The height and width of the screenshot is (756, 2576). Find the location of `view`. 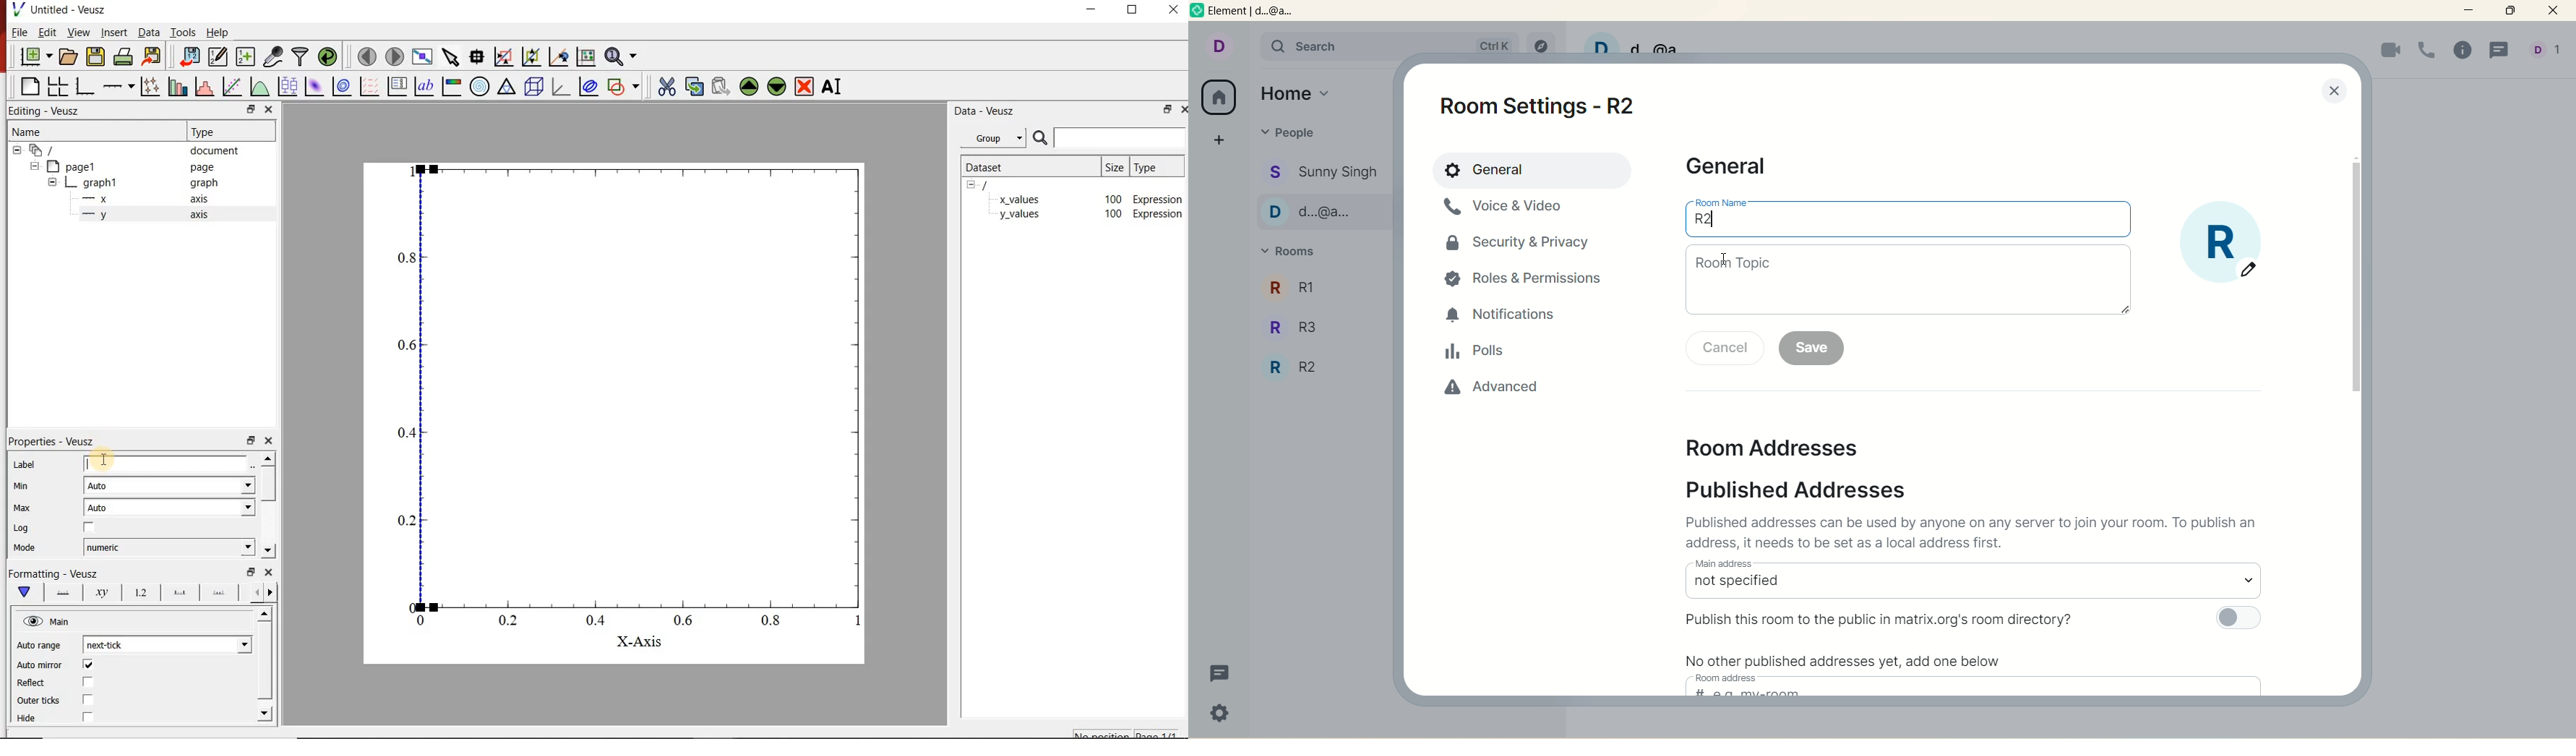

view is located at coordinates (79, 32).